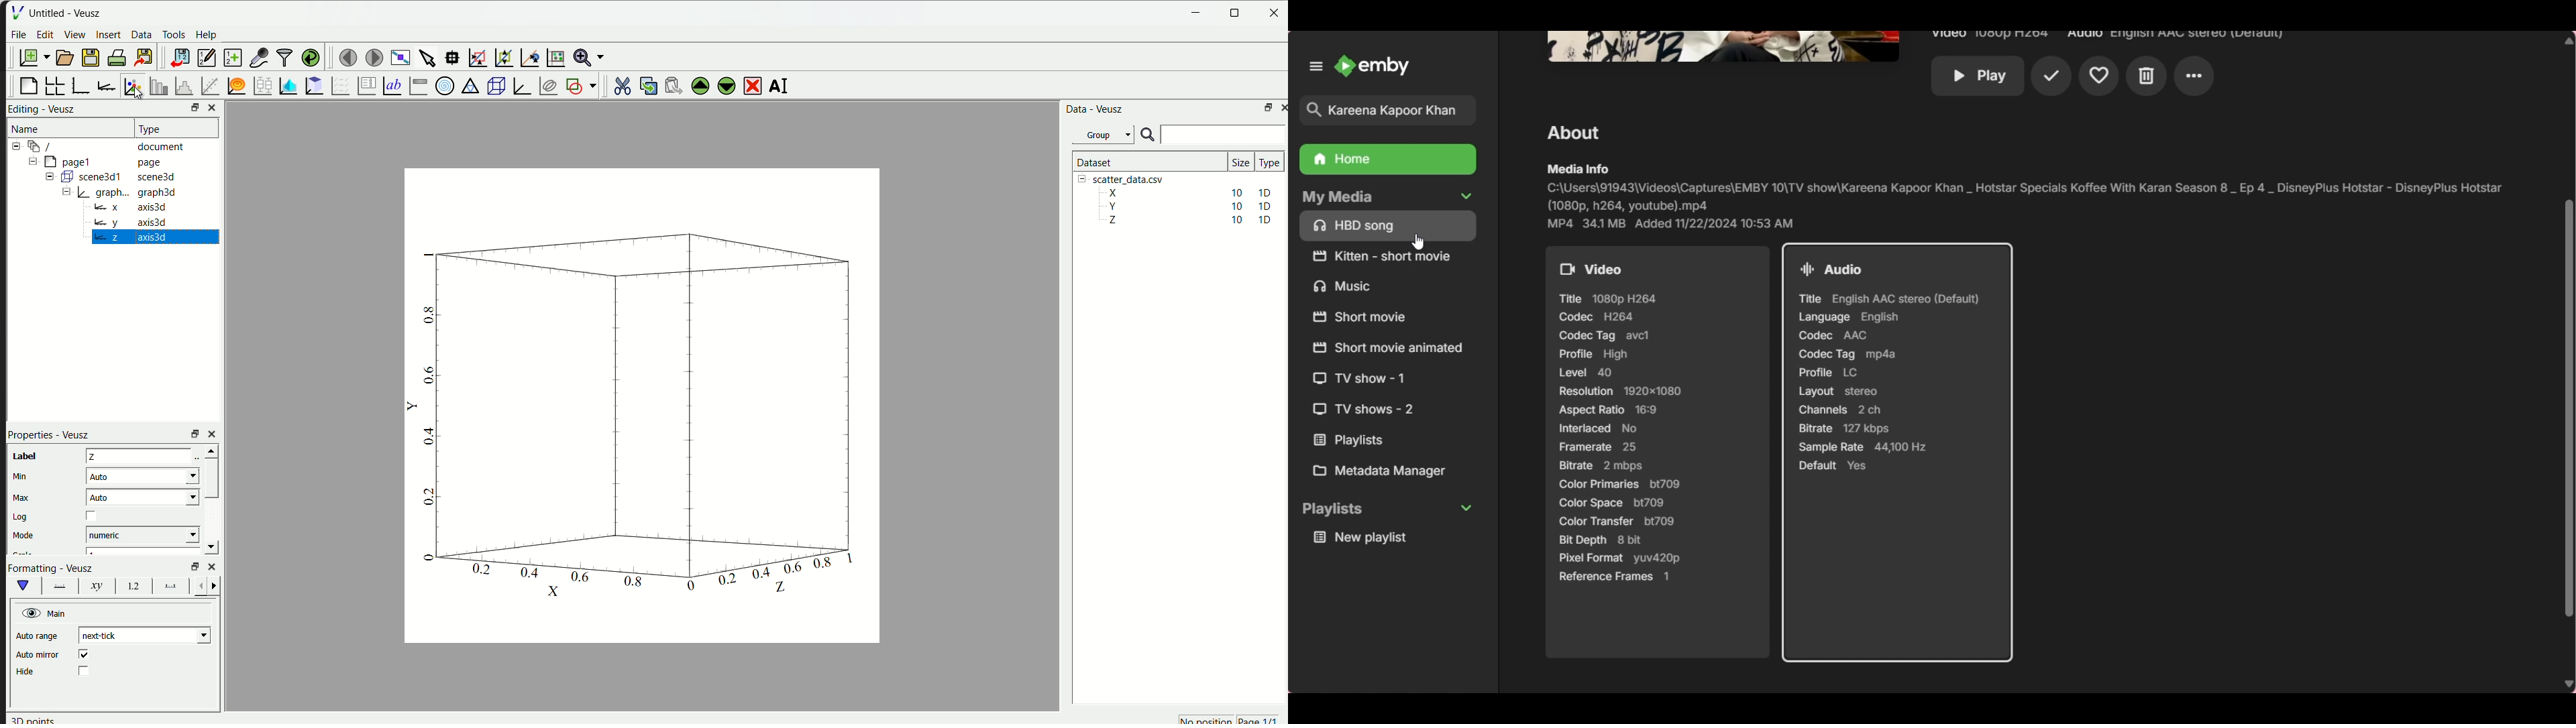 The width and height of the screenshot is (2576, 728). What do you see at coordinates (778, 85) in the screenshot?
I see `rename the selected widget` at bounding box center [778, 85].